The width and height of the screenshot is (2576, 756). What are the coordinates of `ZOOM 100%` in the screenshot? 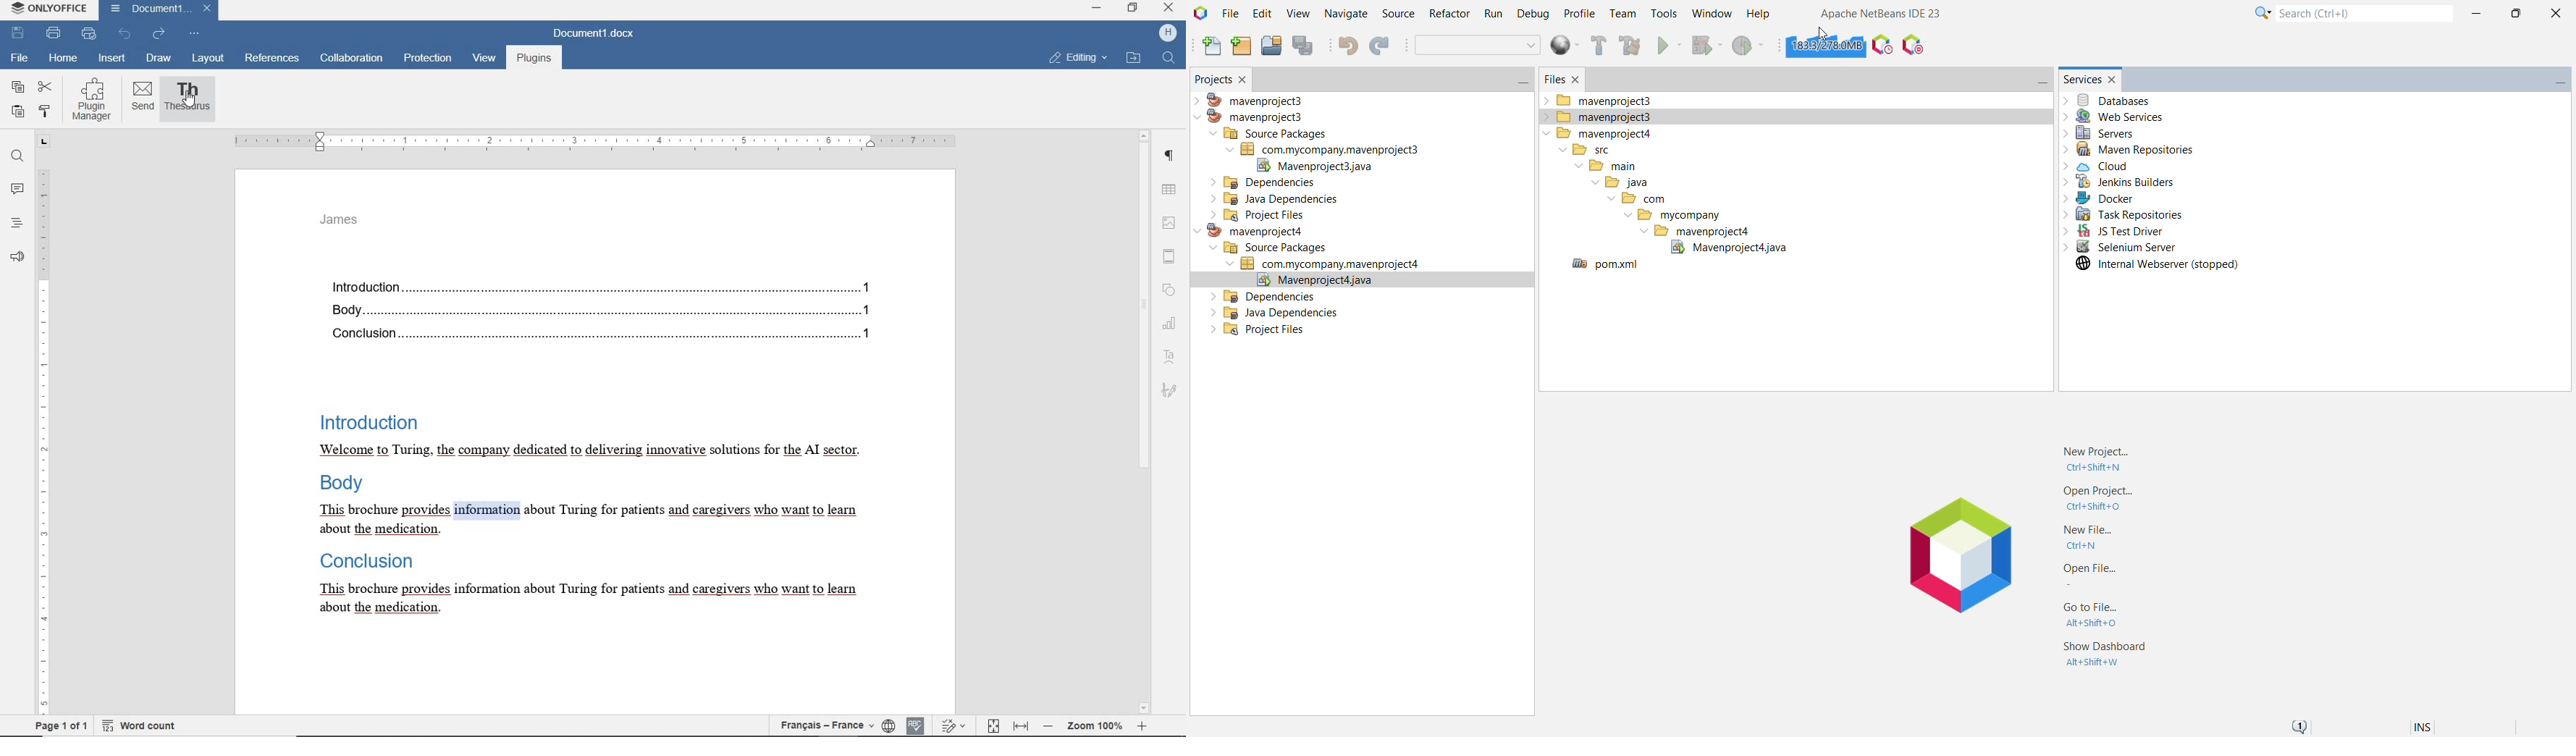 It's located at (1094, 724).